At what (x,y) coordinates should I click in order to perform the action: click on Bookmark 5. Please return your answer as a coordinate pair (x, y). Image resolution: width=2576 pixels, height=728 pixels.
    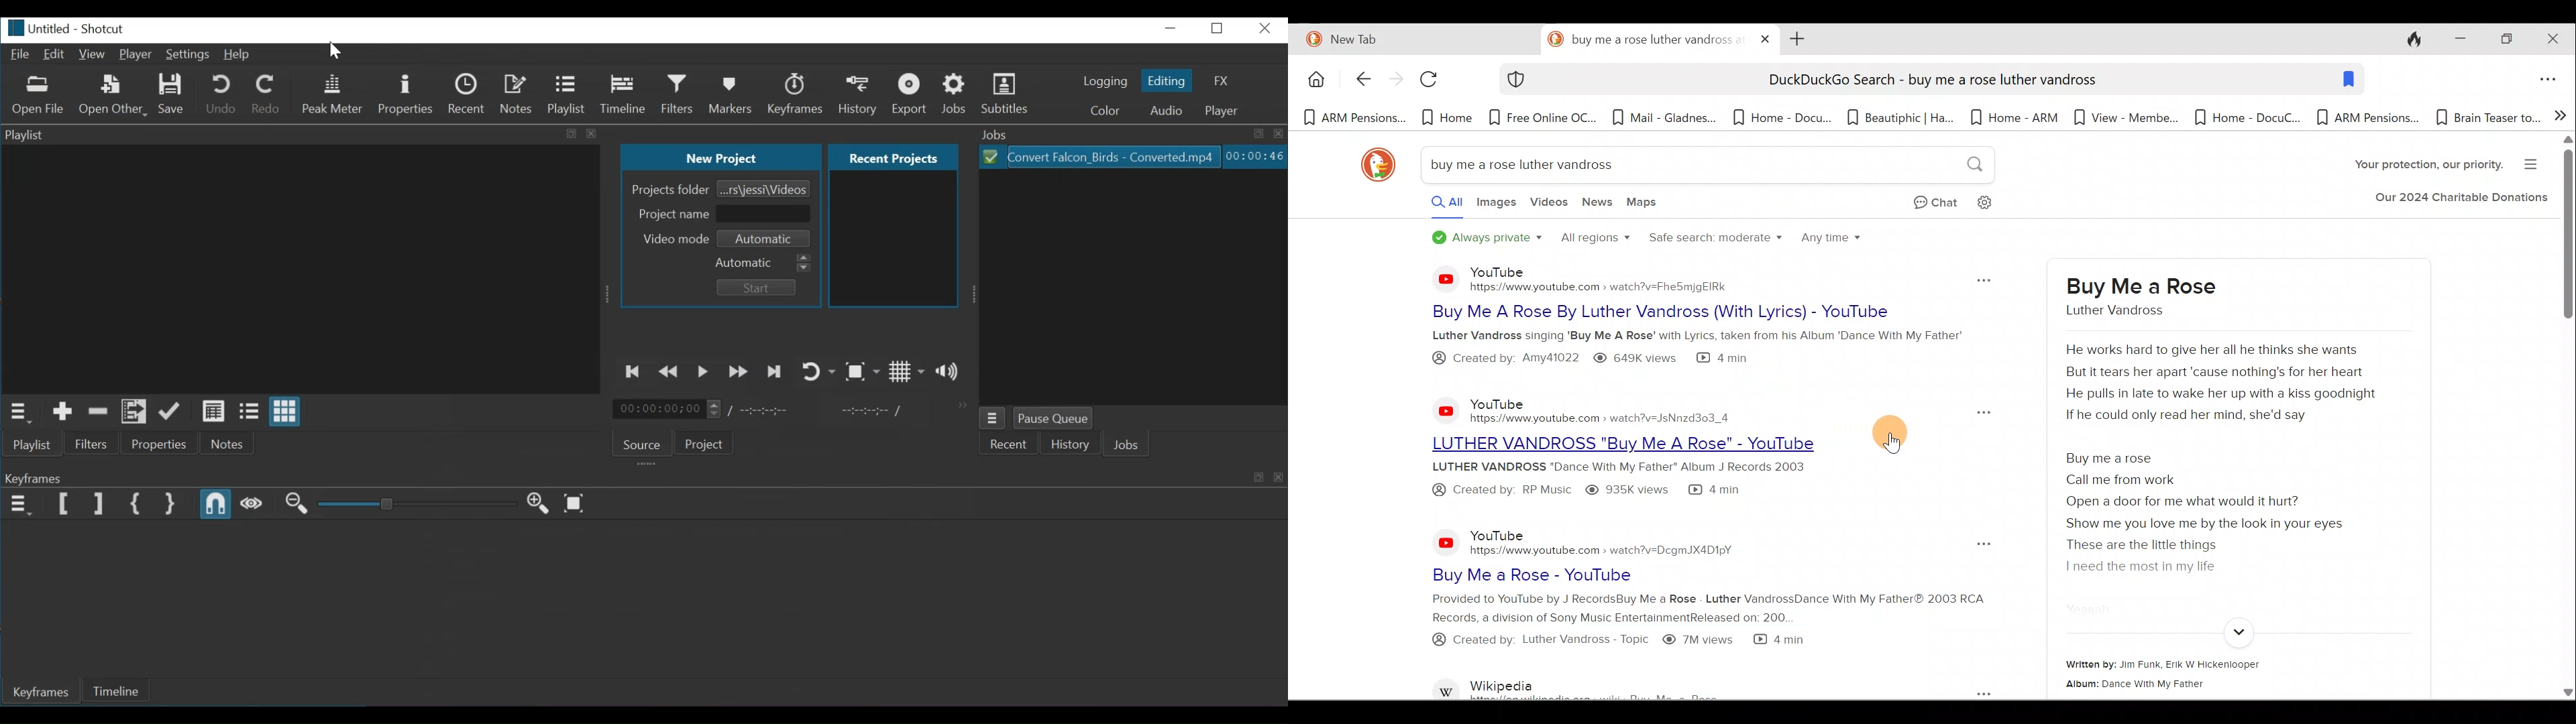
    Looking at the image, I should click on (1781, 117).